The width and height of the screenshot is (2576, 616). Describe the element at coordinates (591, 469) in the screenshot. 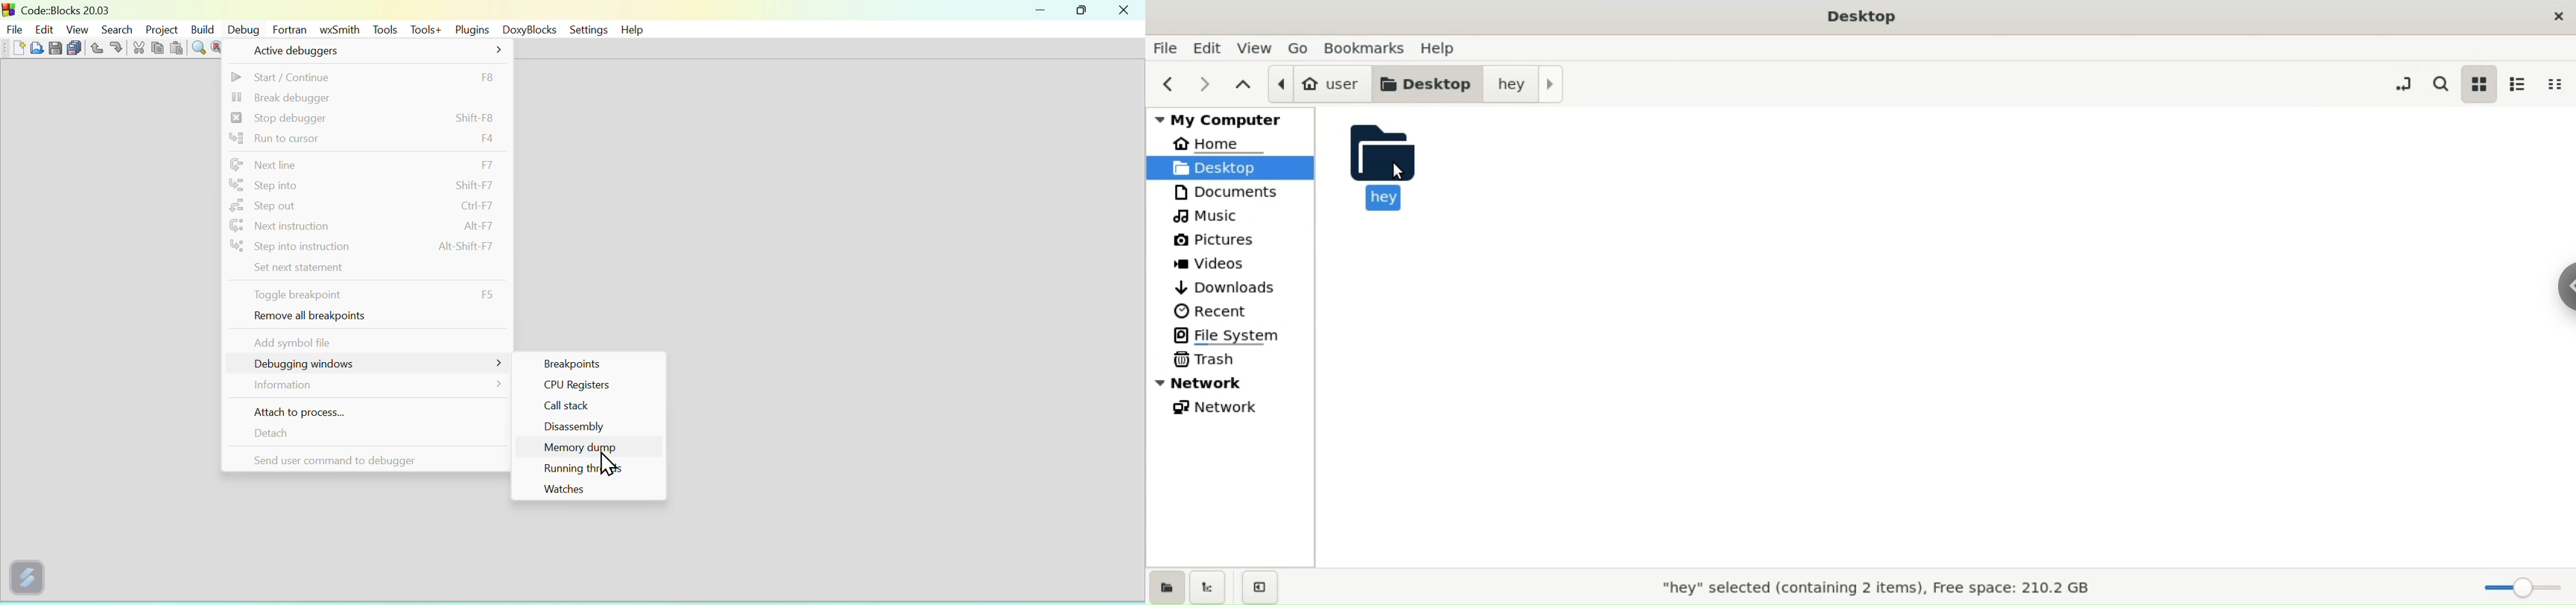

I see `Running threads` at that location.